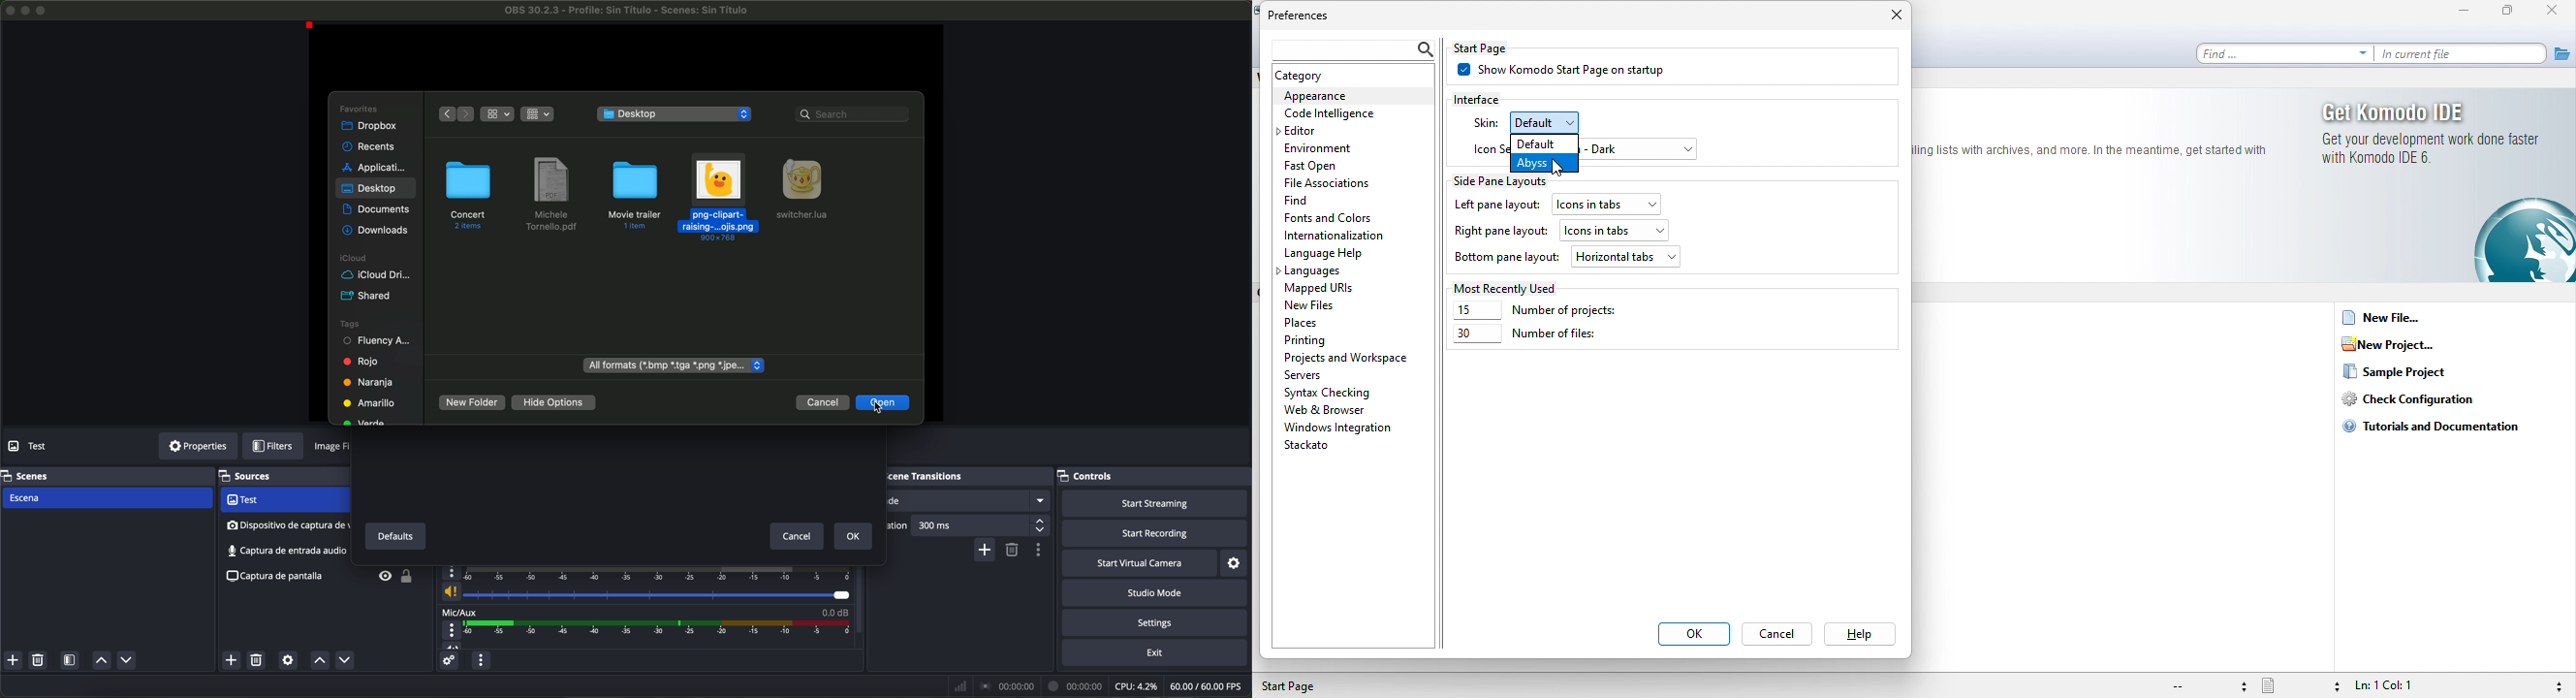  I want to click on hide options, so click(554, 403).